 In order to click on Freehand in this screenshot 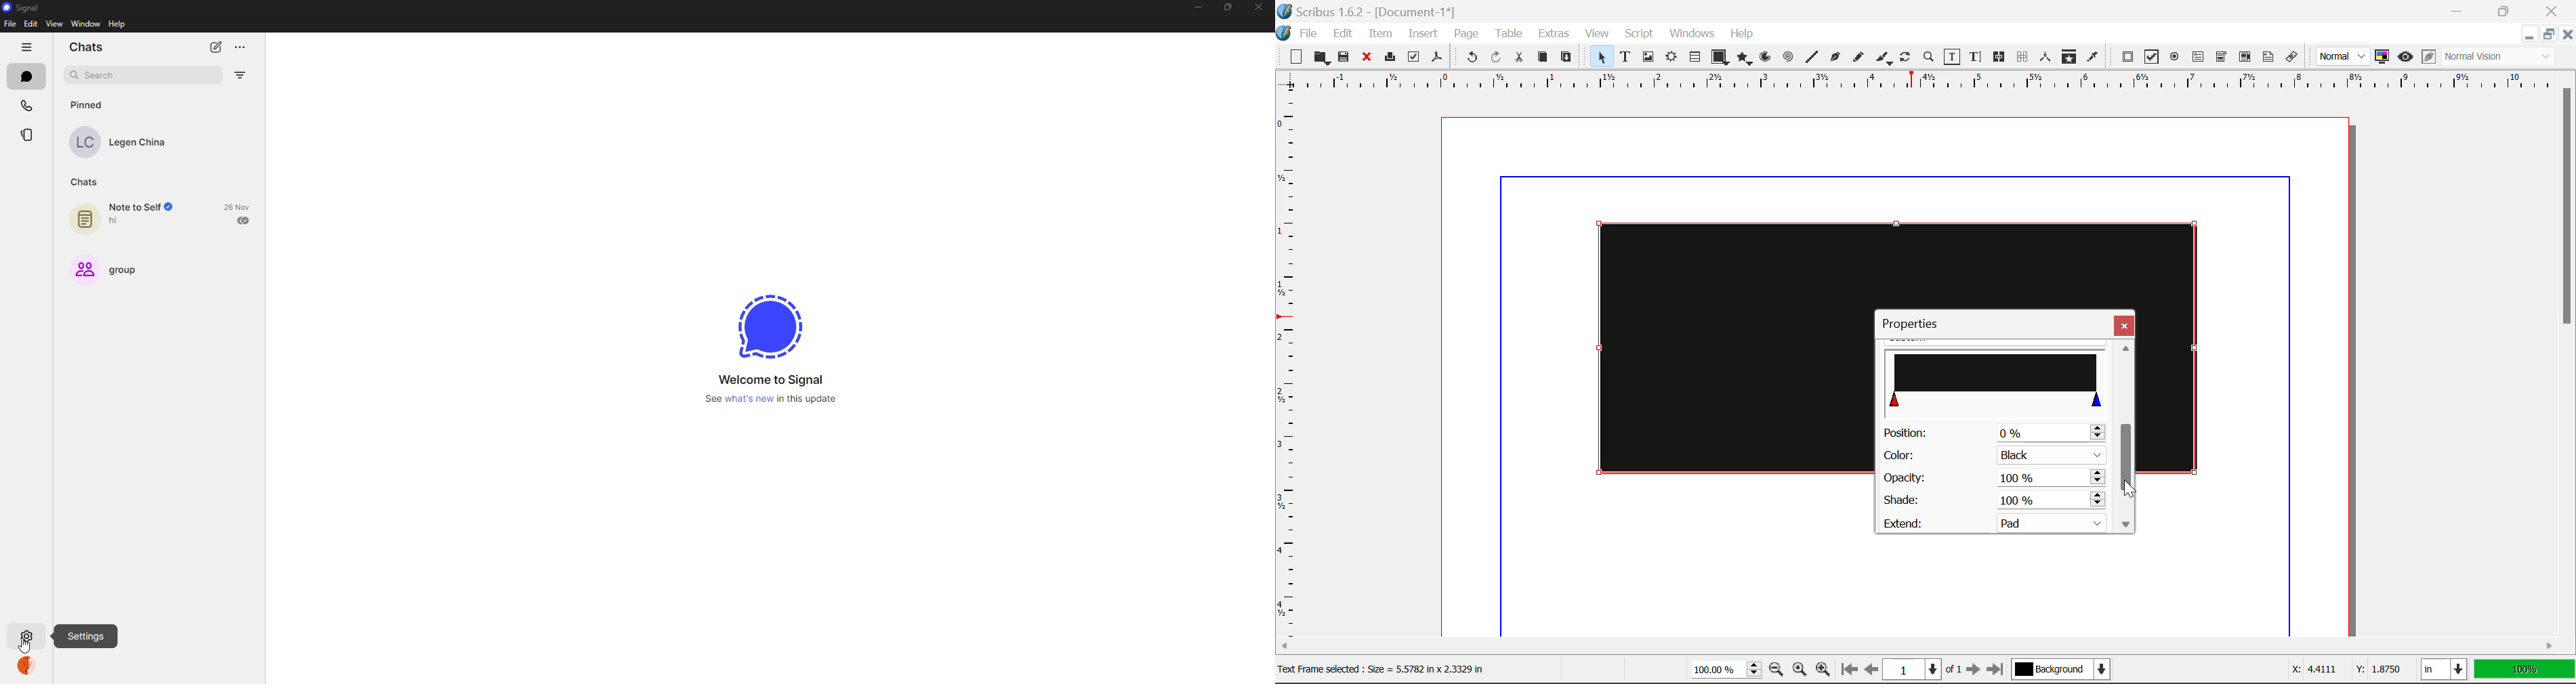, I will do `click(1859, 60)`.